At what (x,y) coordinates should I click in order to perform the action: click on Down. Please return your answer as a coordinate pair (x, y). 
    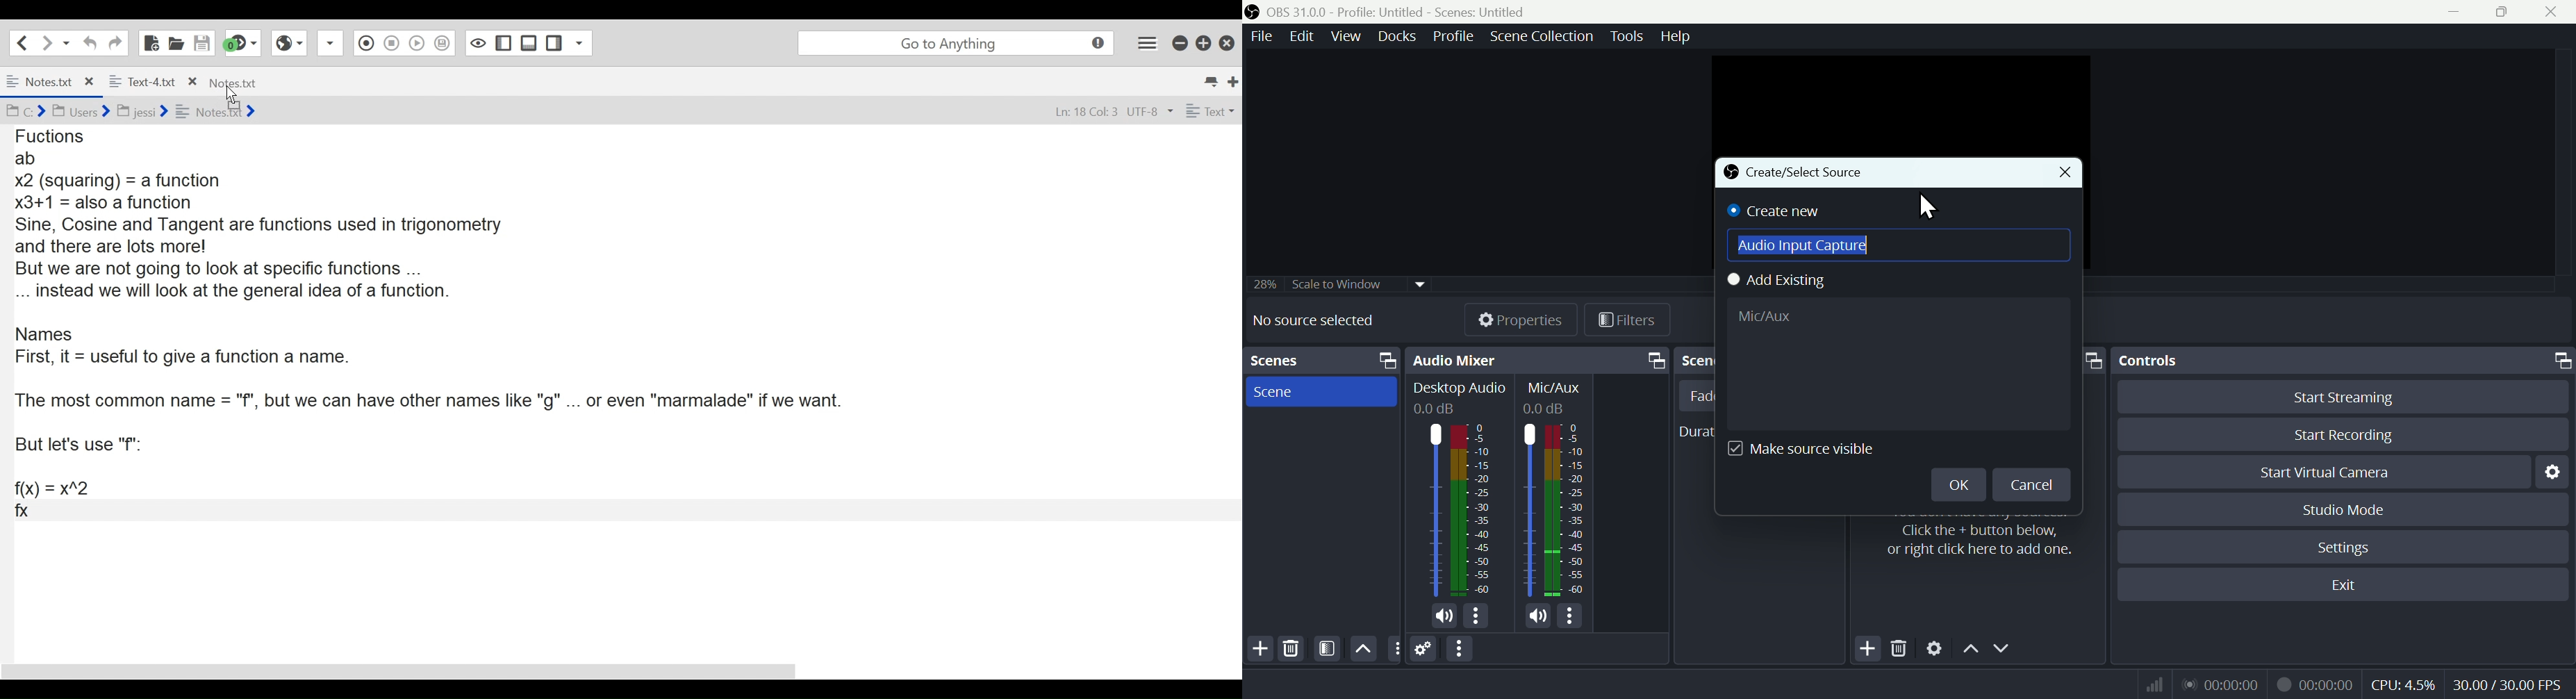
    Looking at the image, I should click on (2001, 650).